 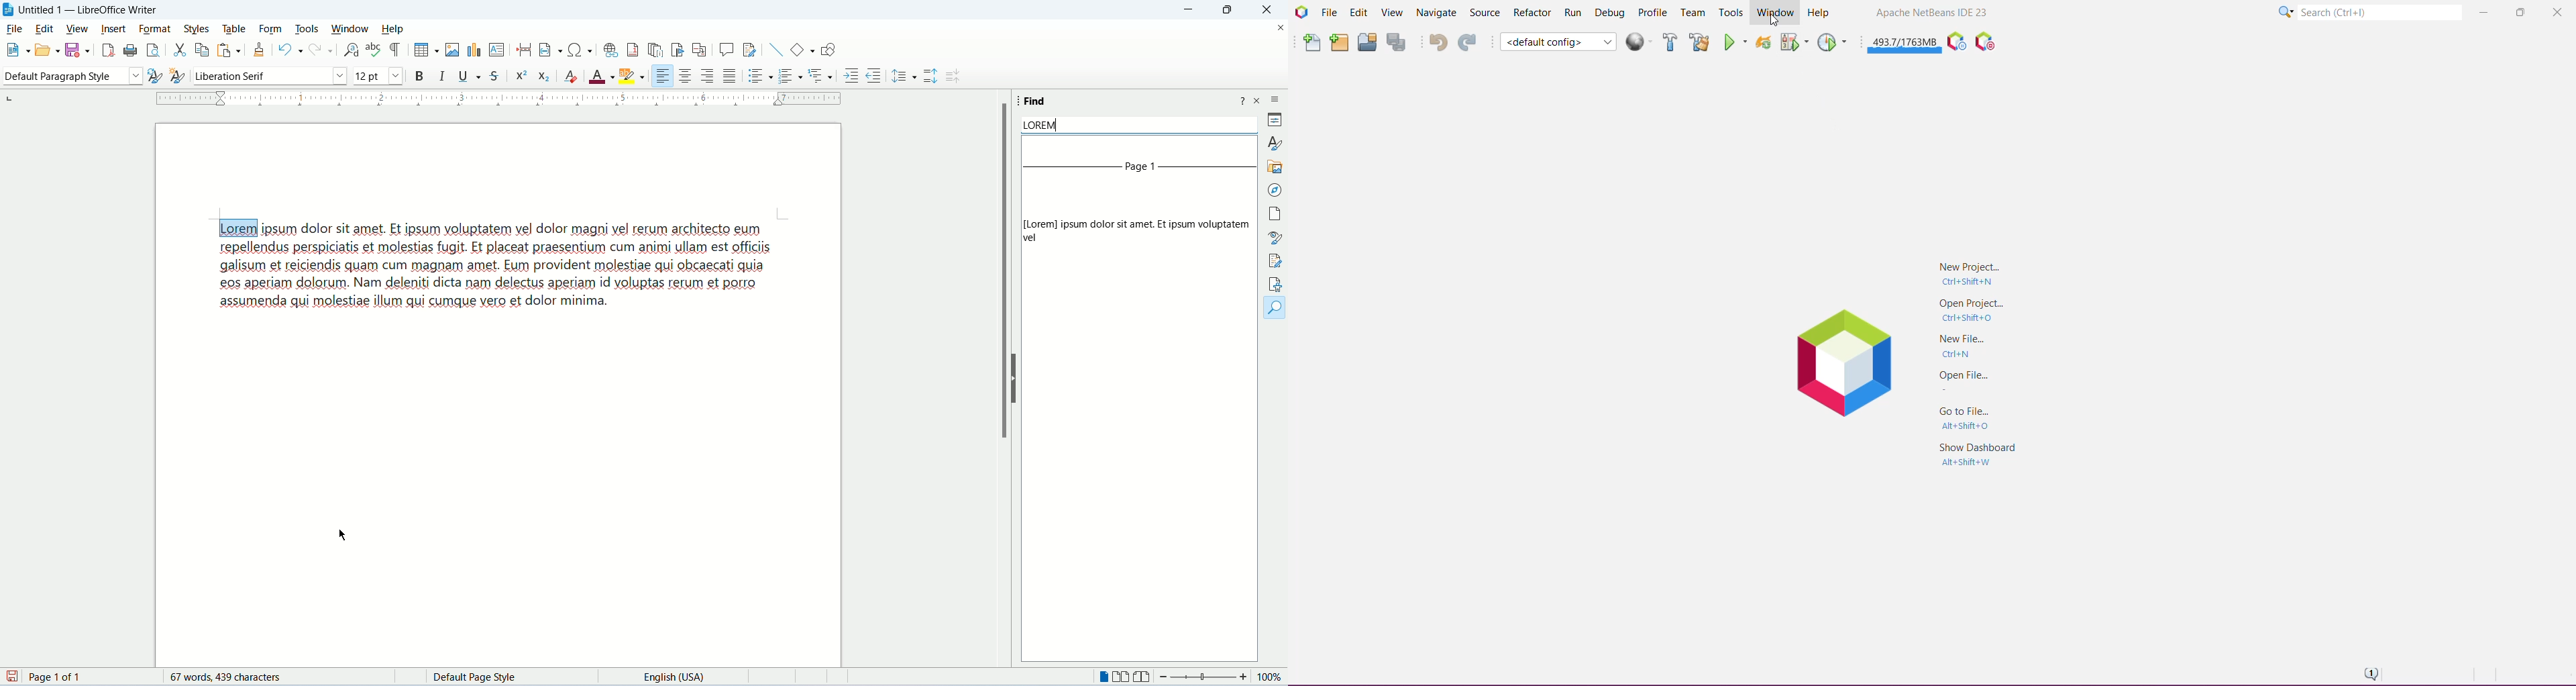 What do you see at coordinates (609, 52) in the screenshot?
I see `insert hyperlink` at bounding box center [609, 52].